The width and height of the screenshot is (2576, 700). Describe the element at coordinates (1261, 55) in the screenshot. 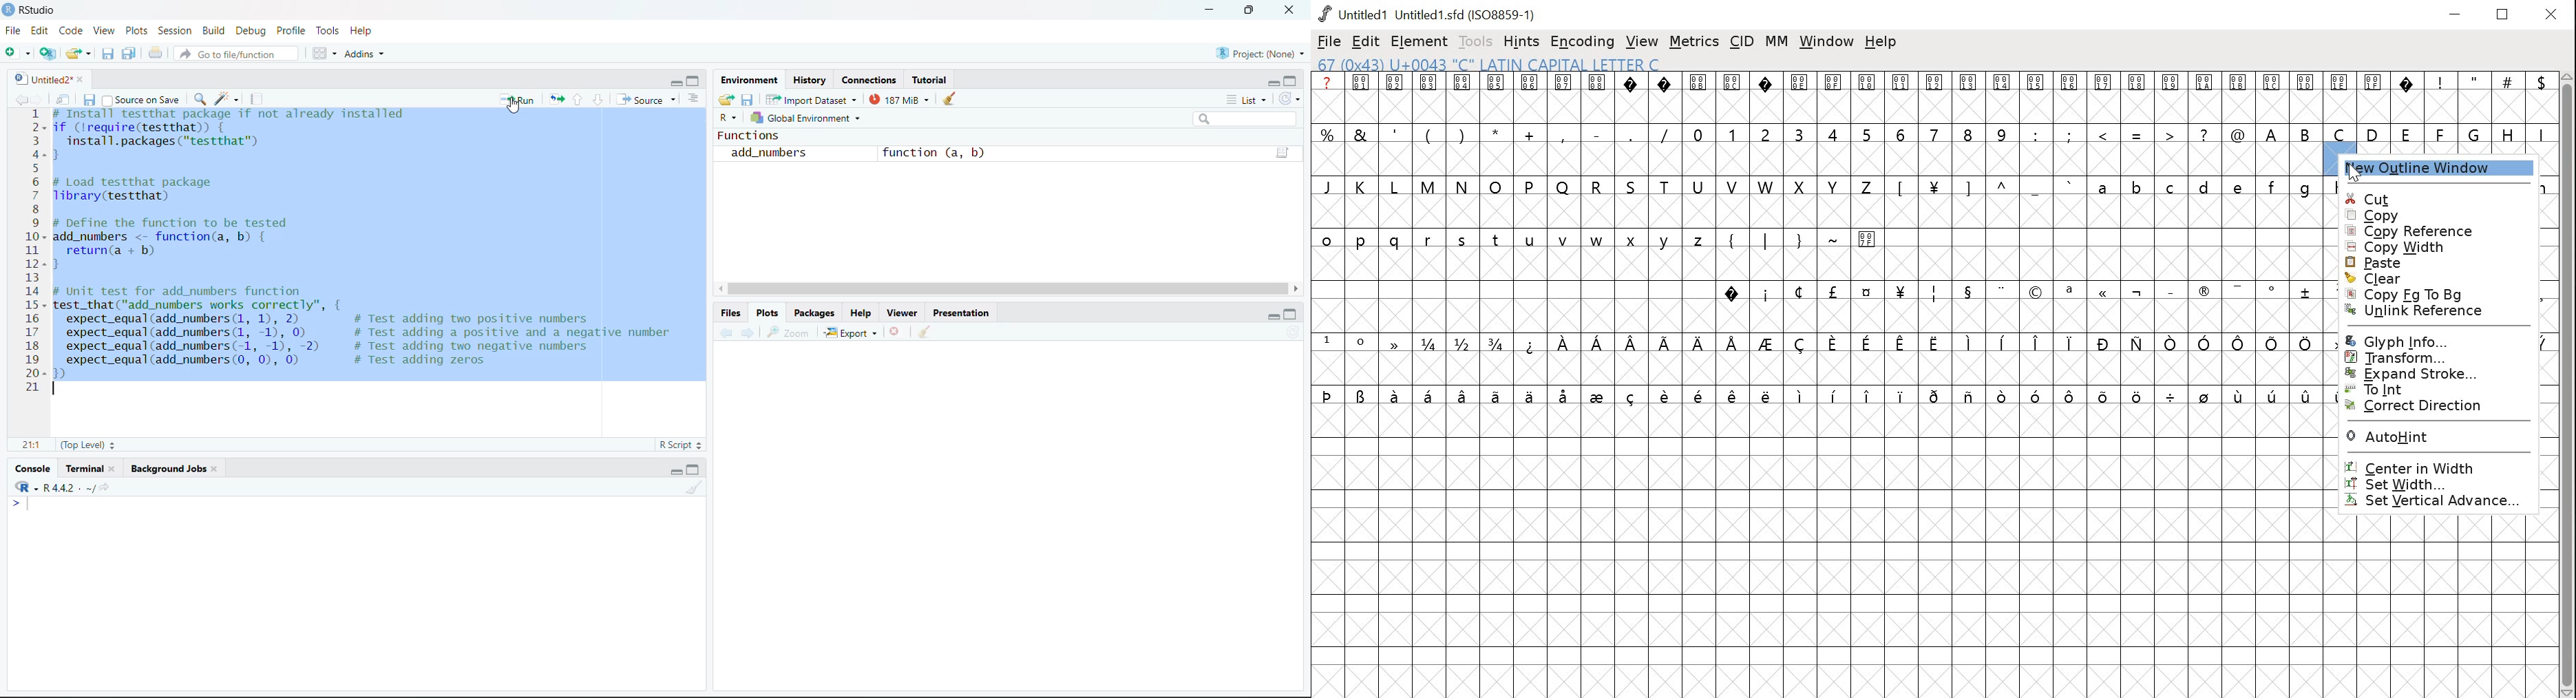

I see `Project(None)` at that location.